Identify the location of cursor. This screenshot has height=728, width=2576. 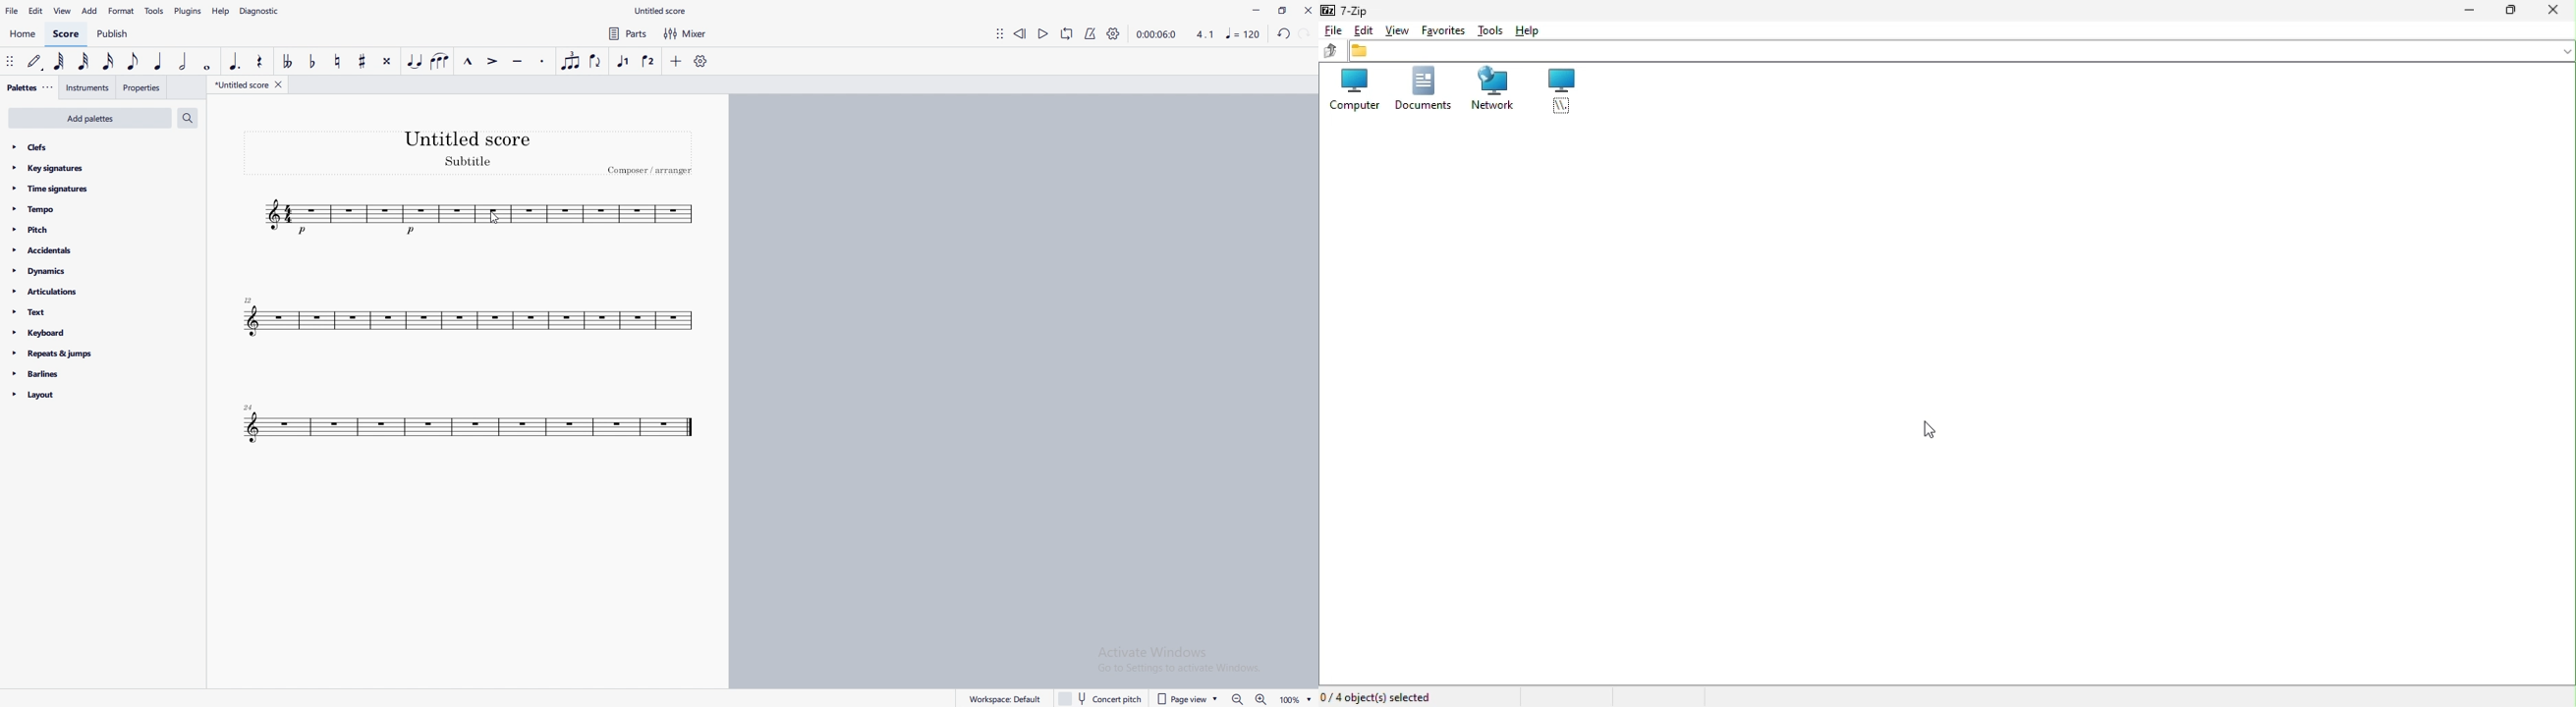
(1933, 431).